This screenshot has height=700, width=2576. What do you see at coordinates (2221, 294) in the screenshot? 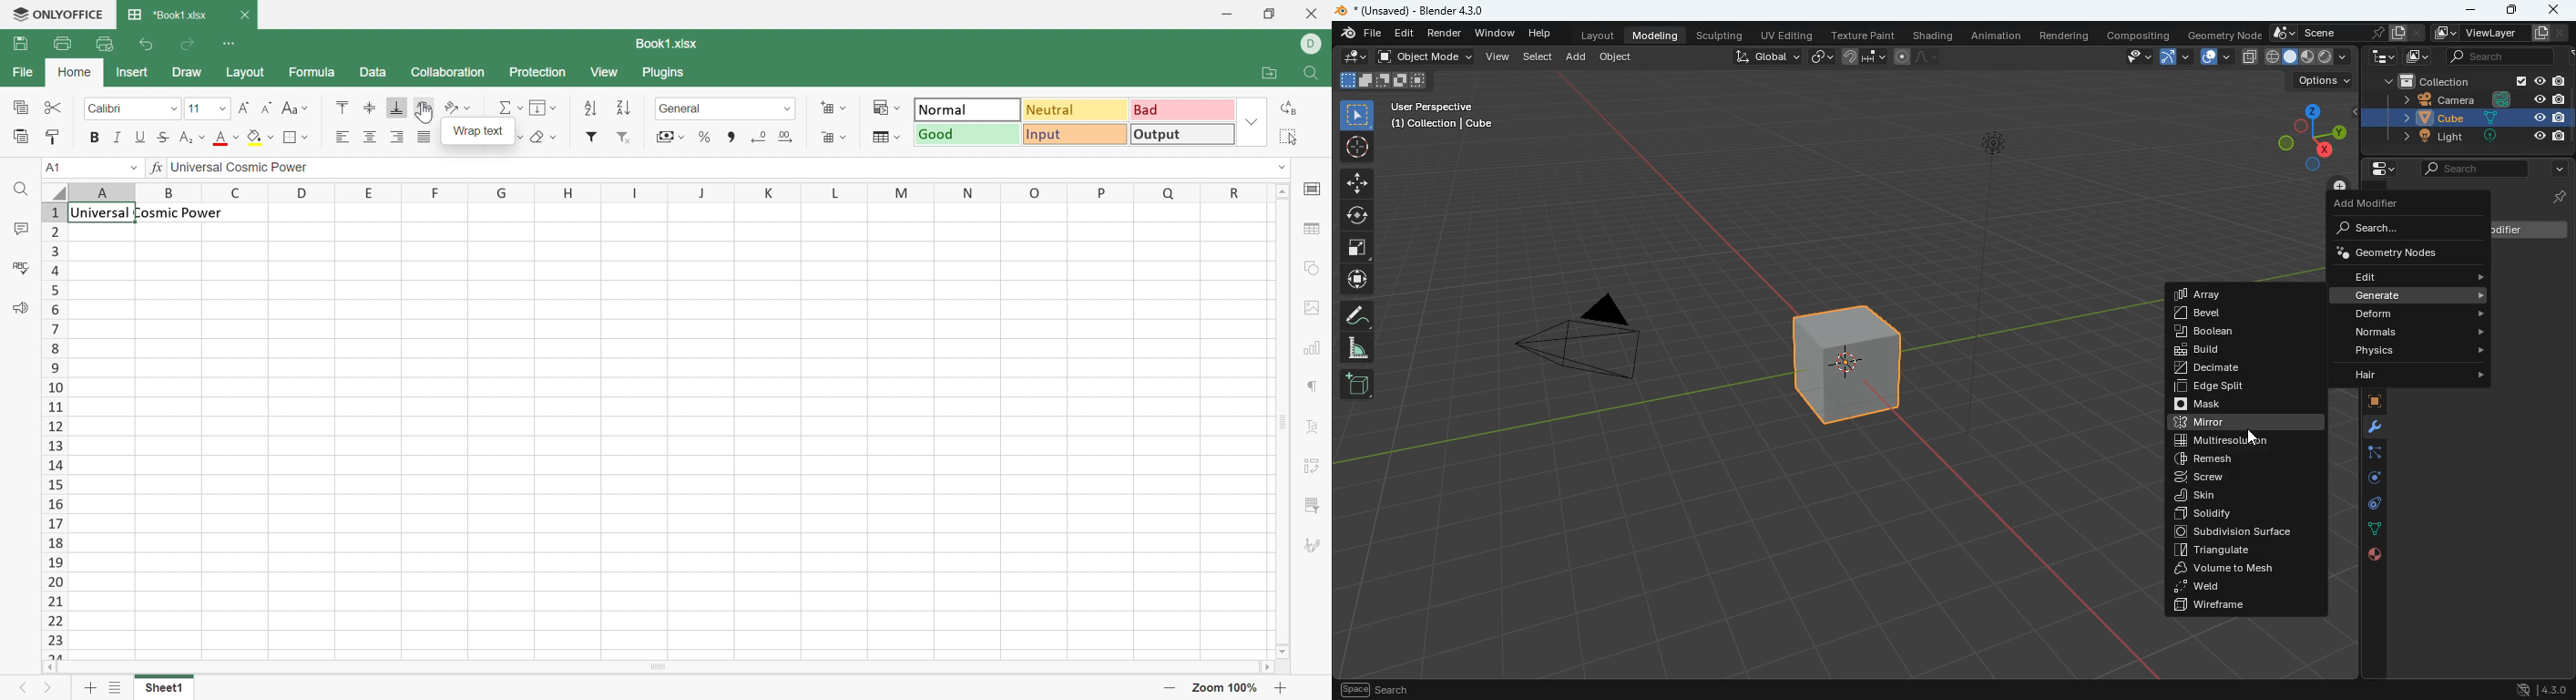
I see `array` at bounding box center [2221, 294].